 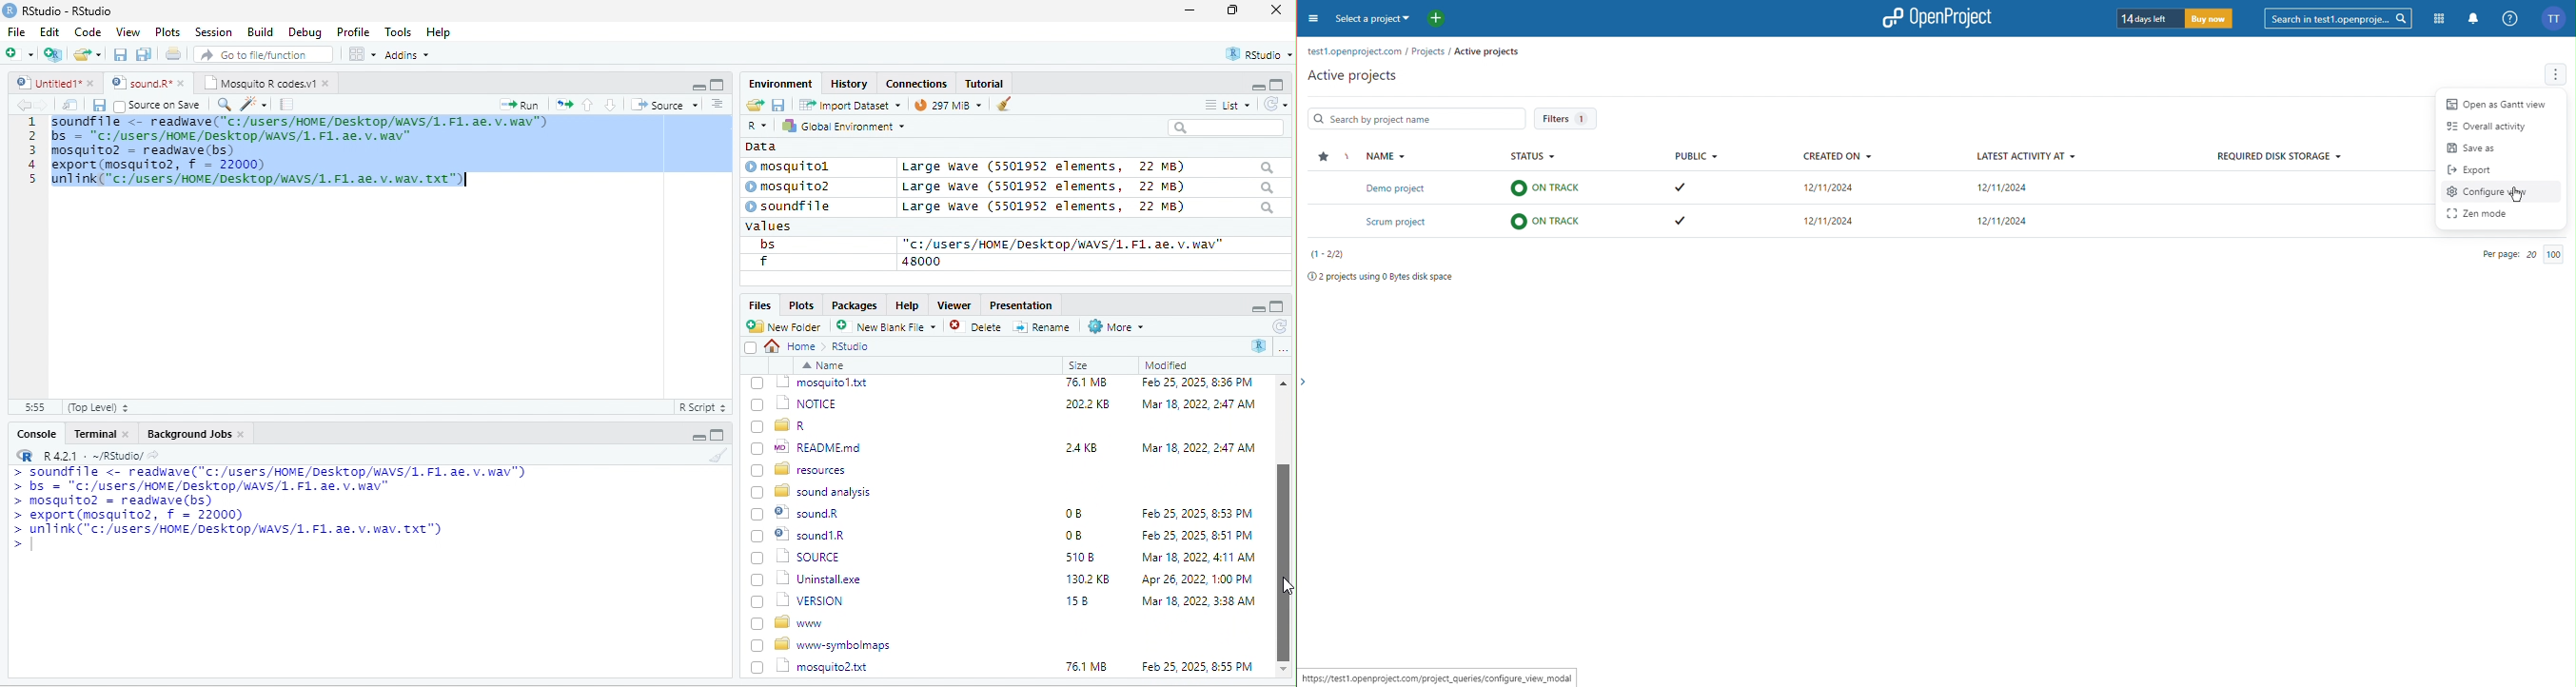 What do you see at coordinates (1199, 451) in the screenshot?
I see `Mar 18, 2022, 247 AM` at bounding box center [1199, 451].